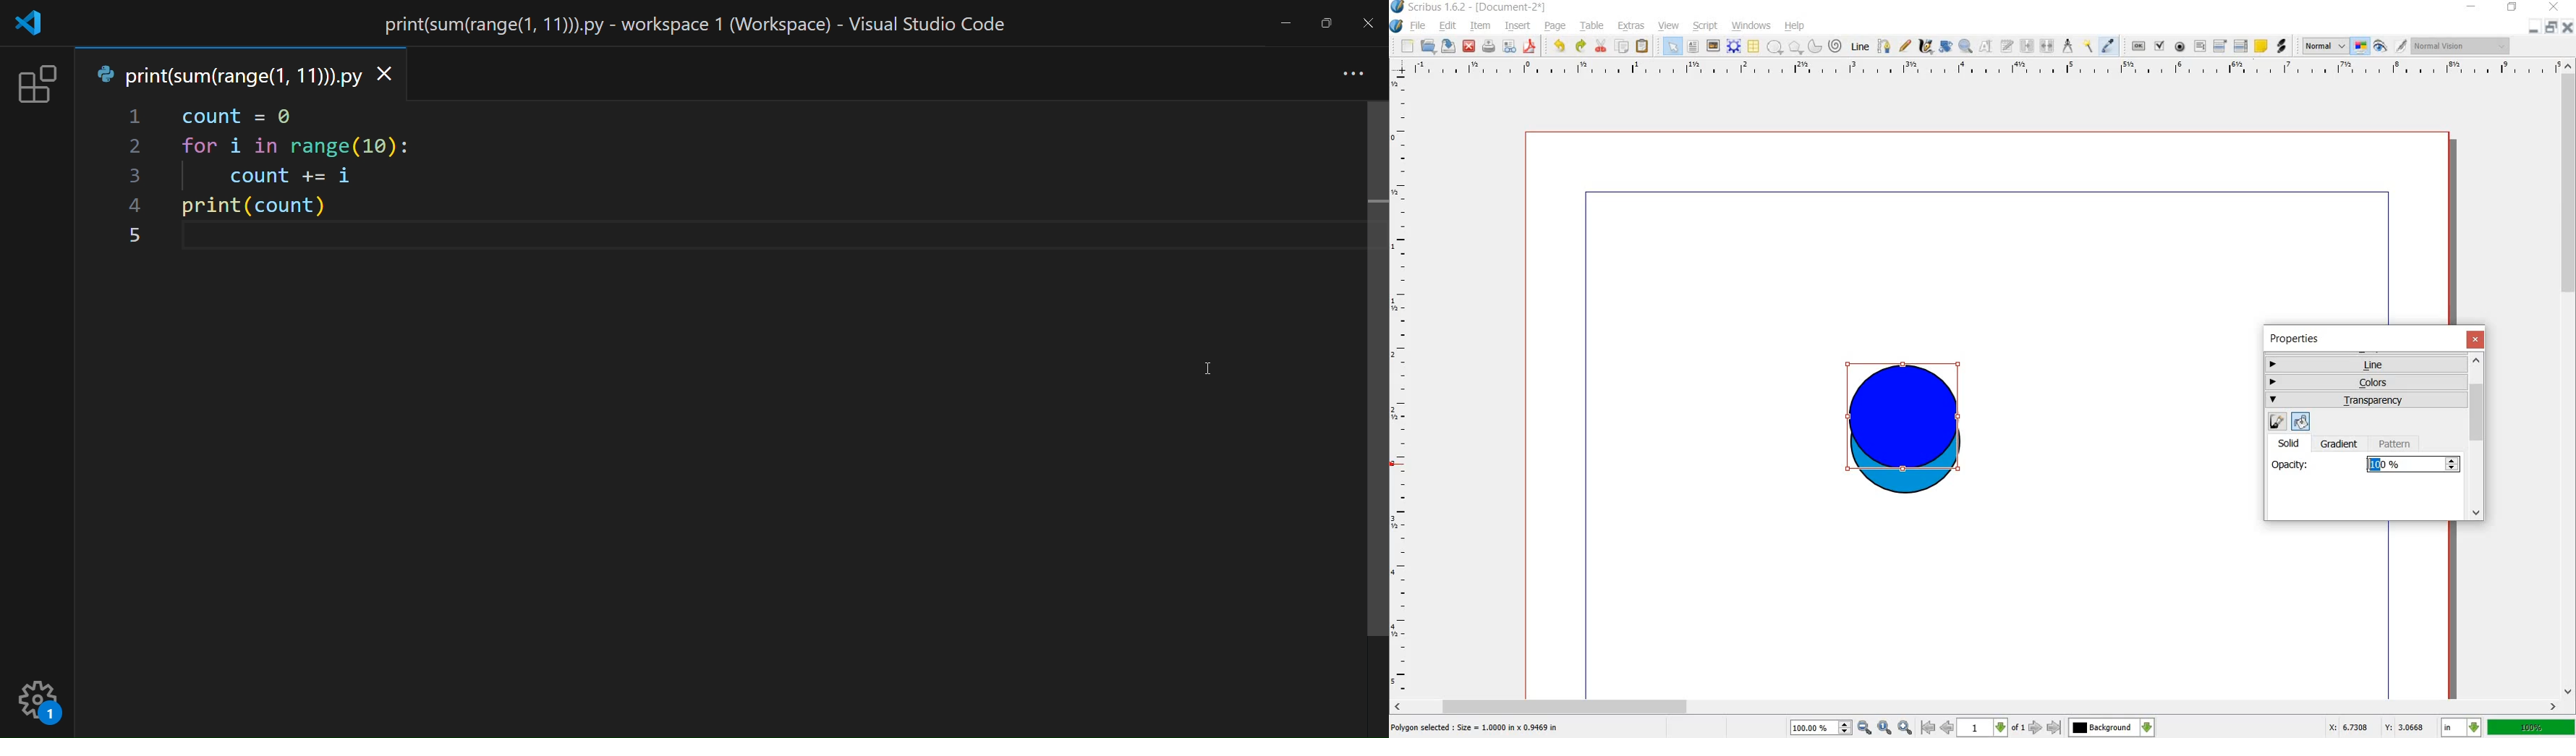 This screenshot has height=756, width=2576. I want to click on select item, so click(1672, 46).